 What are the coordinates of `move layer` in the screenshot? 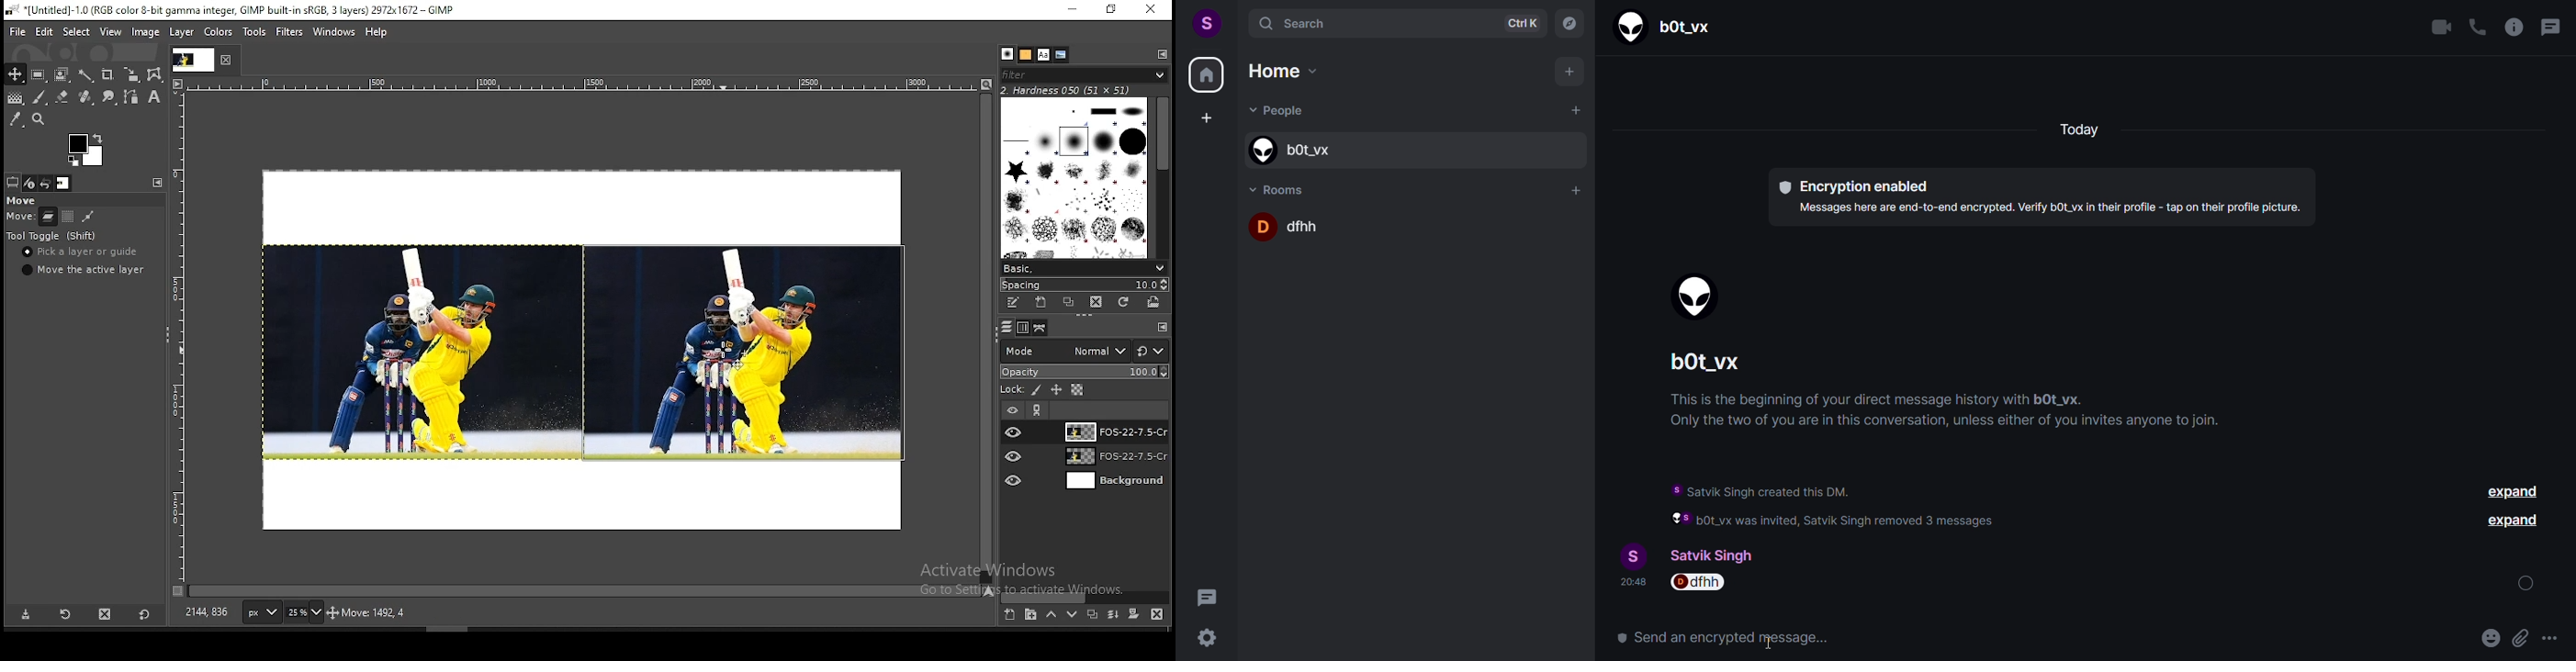 It's located at (48, 217).